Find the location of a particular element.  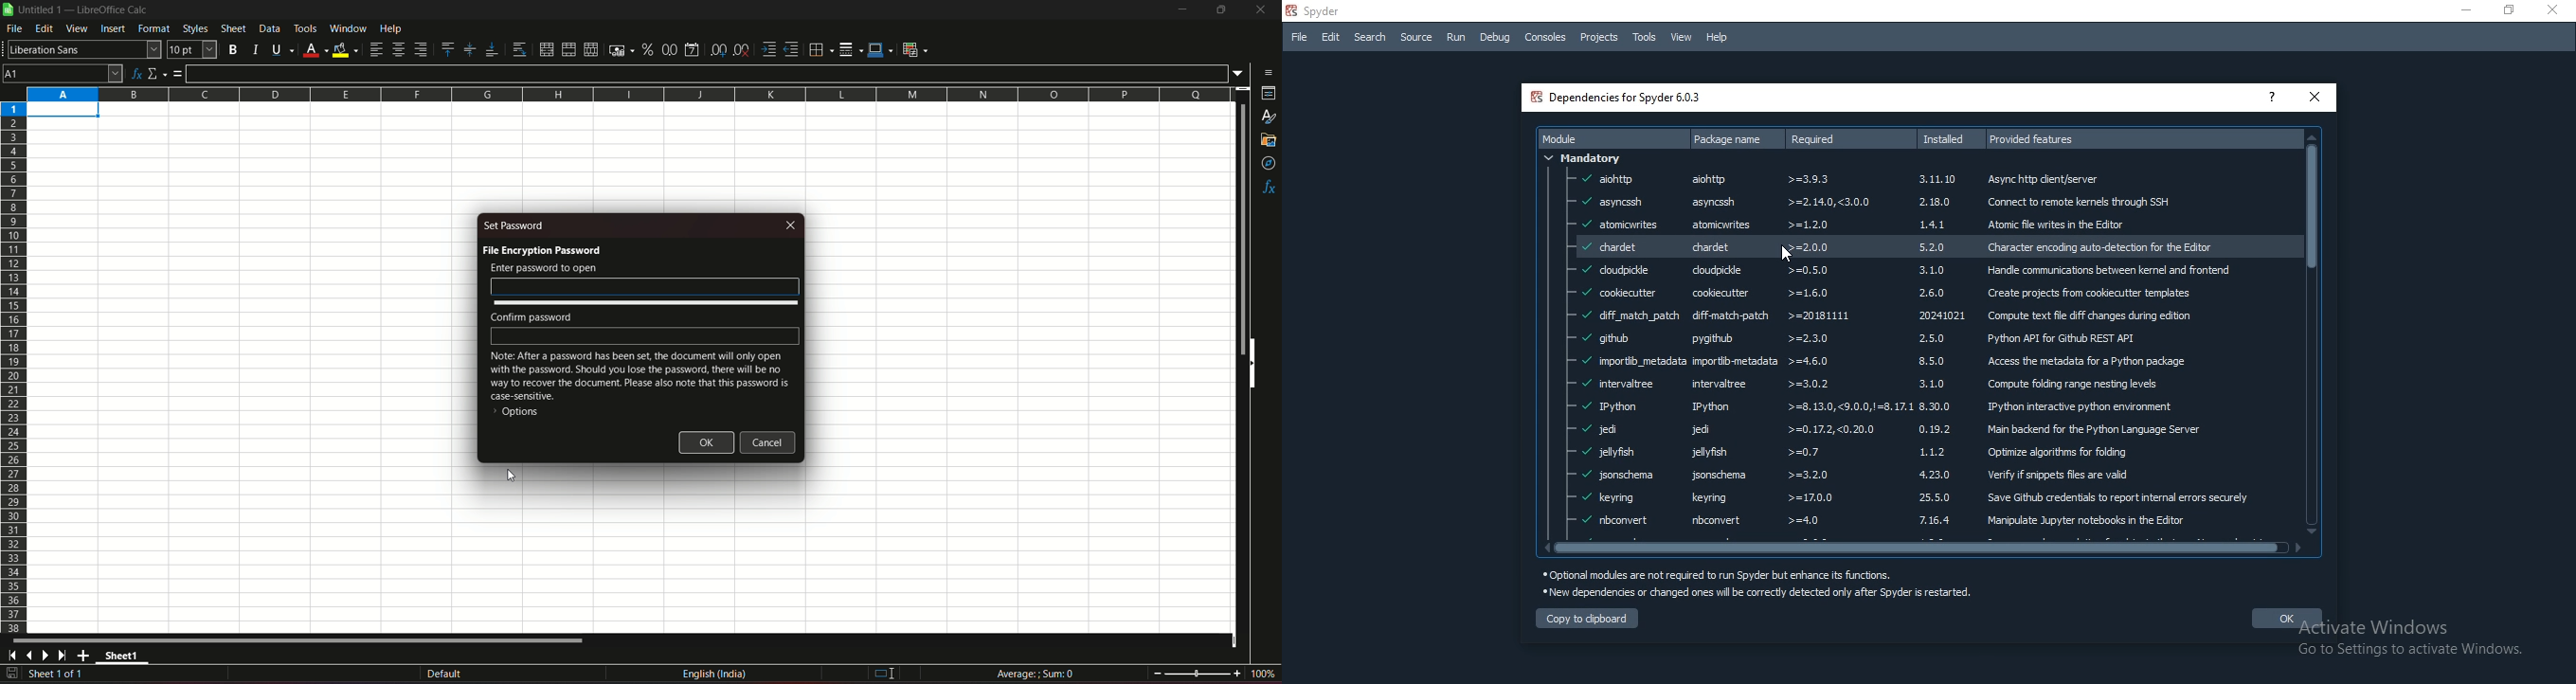

language is located at coordinates (717, 676).